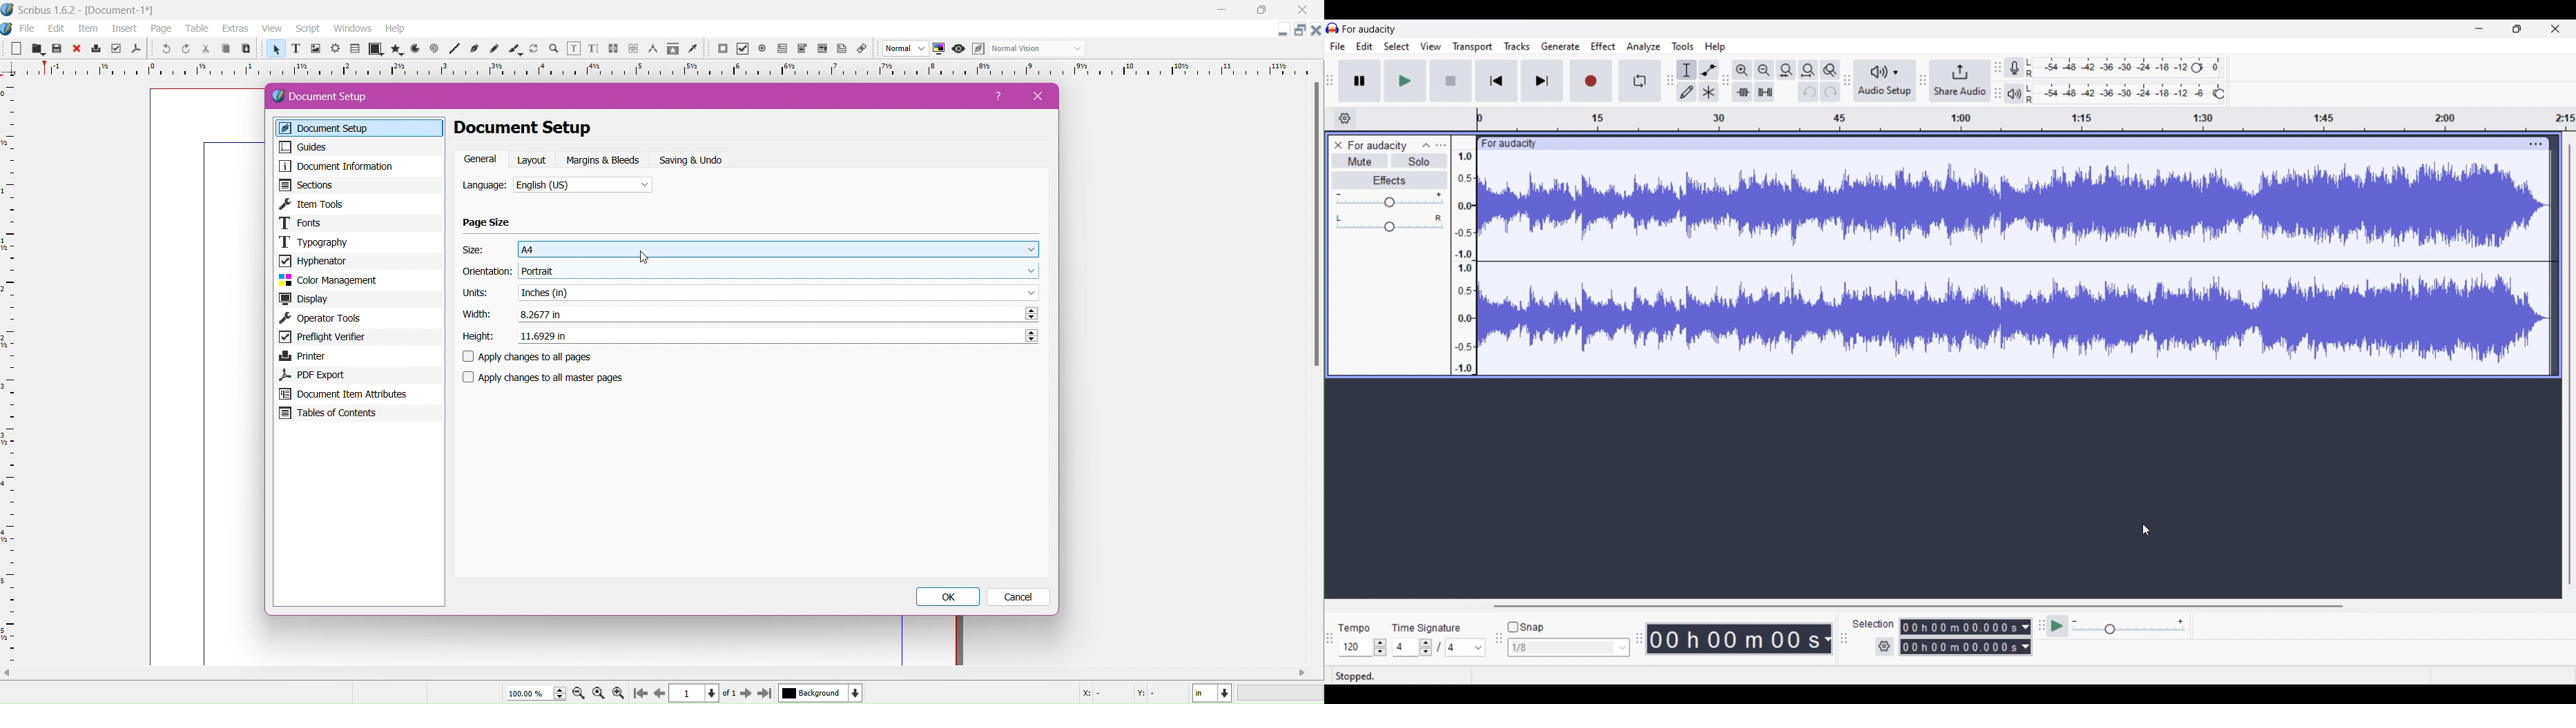  Describe the element at coordinates (2536, 144) in the screenshot. I see `Track settings` at that location.